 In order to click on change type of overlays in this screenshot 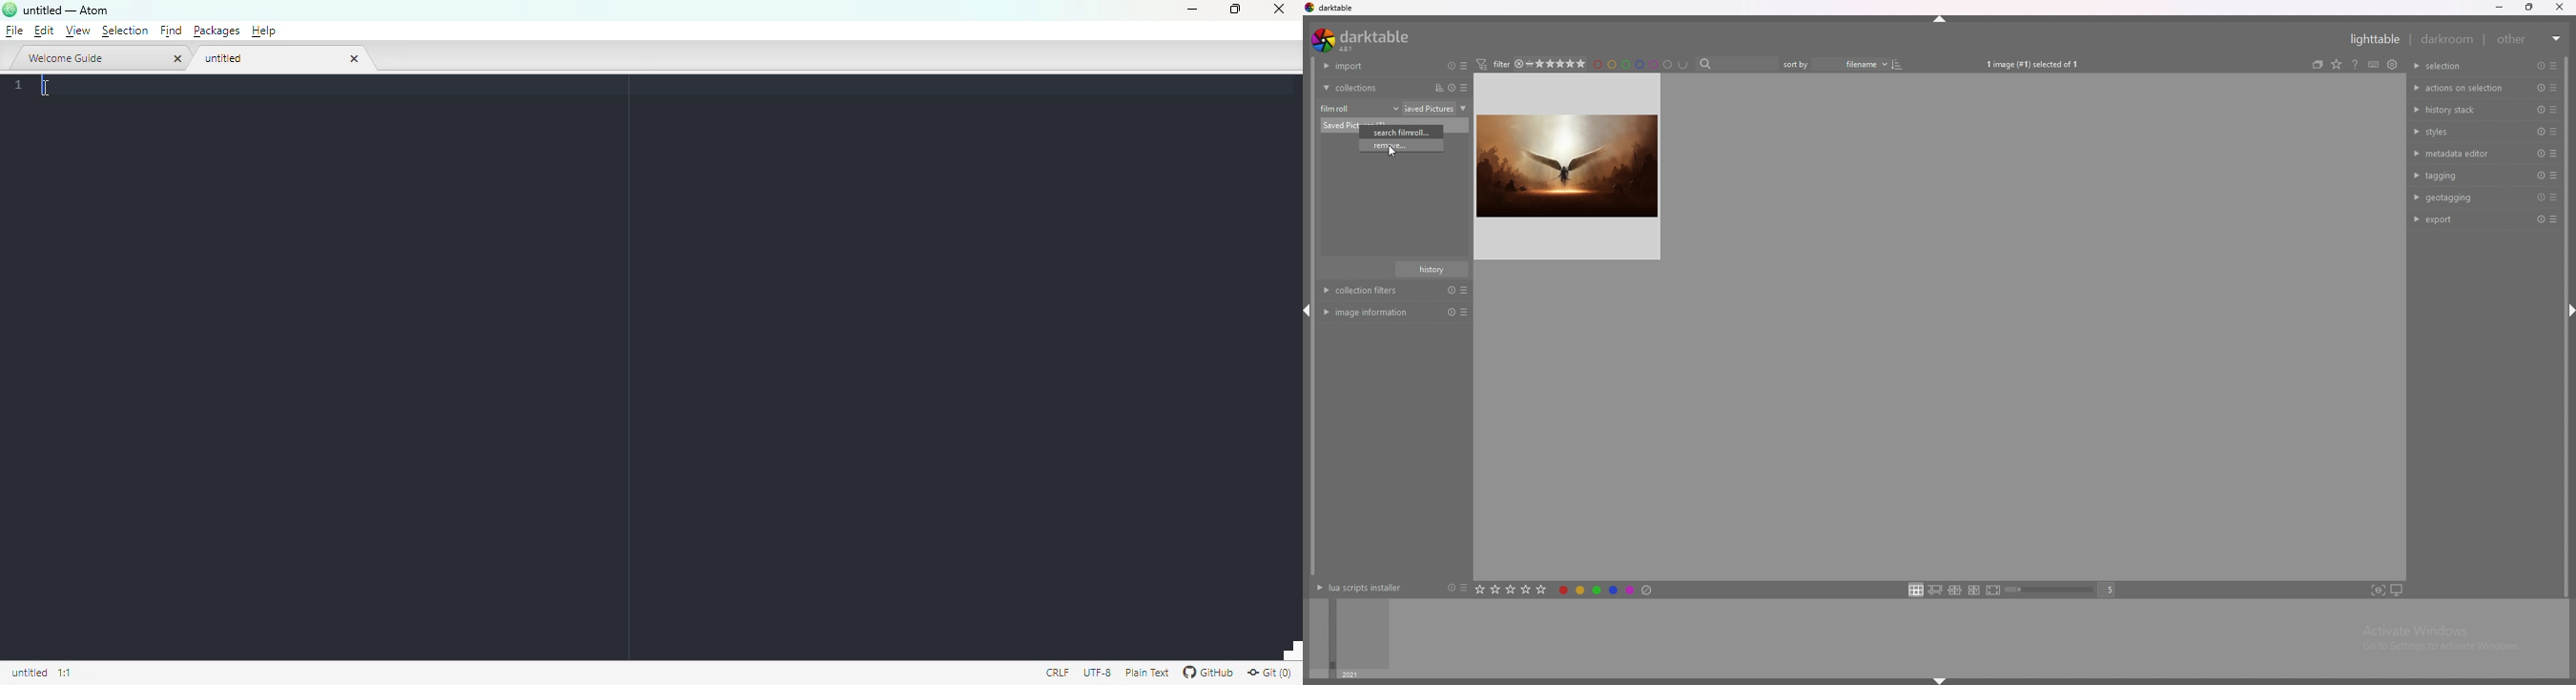, I will do `click(2353, 63)`.